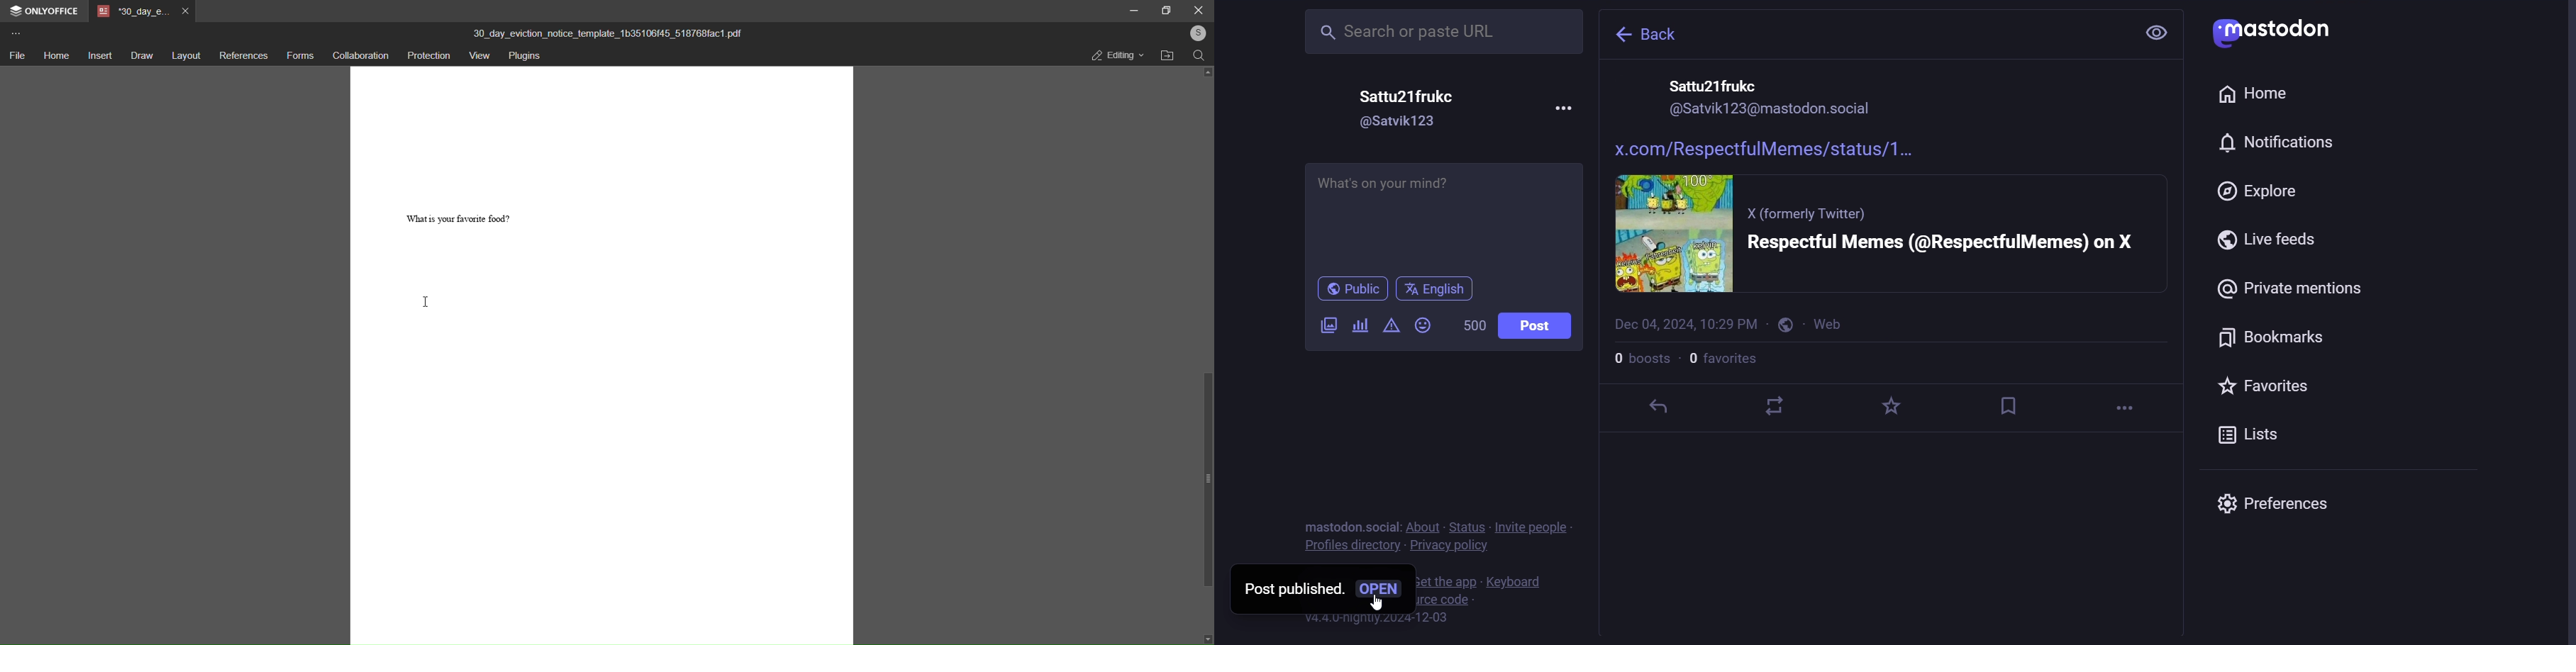 The image size is (2576, 672). What do you see at coordinates (1516, 582) in the screenshot?
I see `keyboard` at bounding box center [1516, 582].